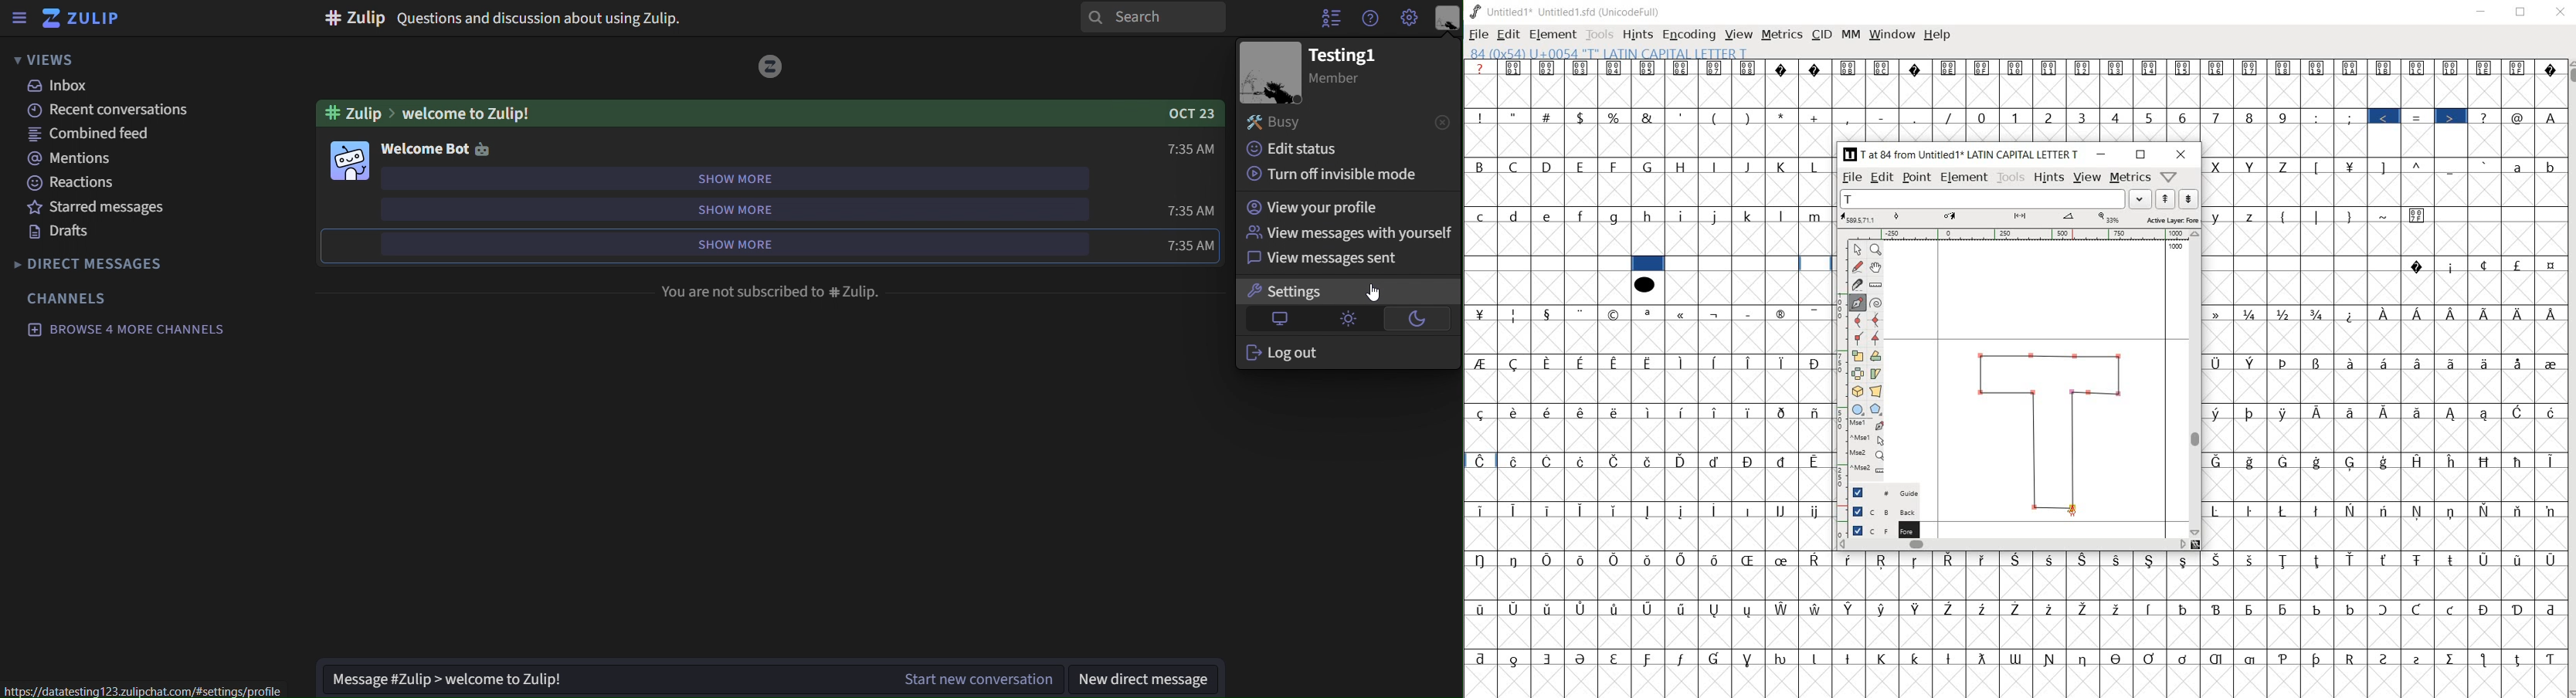  What do you see at coordinates (2419, 215) in the screenshot?
I see `Symbol` at bounding box center [2419, 215].